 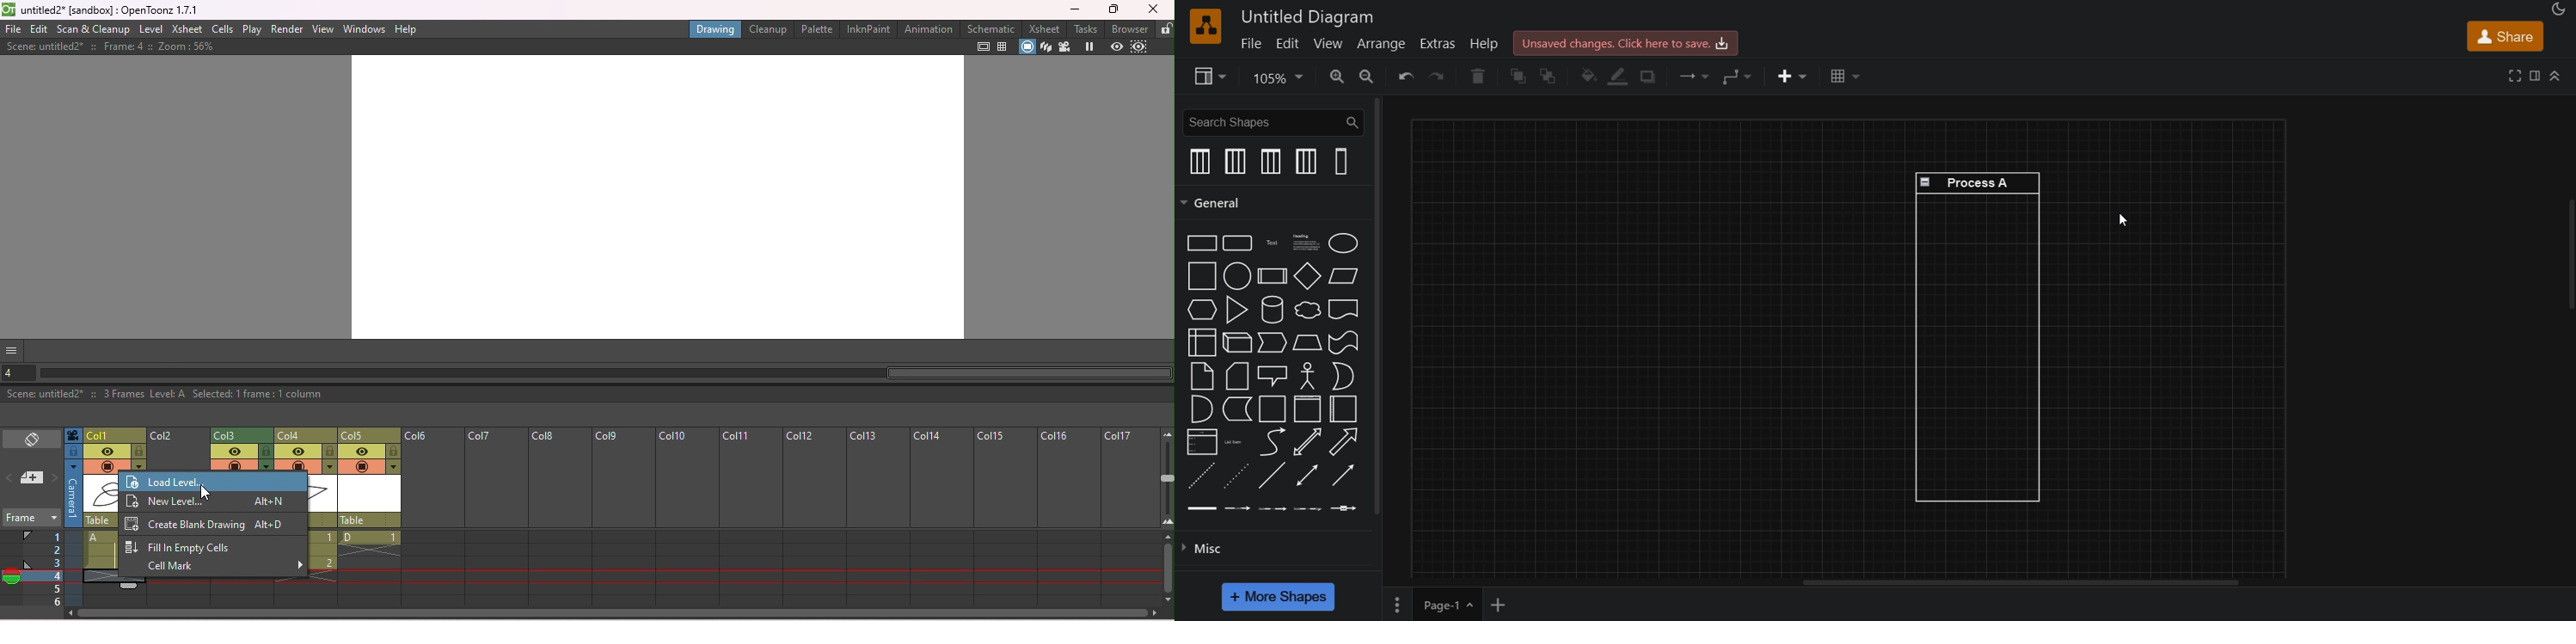 I want to click on or, so click(x=1344, y=377).